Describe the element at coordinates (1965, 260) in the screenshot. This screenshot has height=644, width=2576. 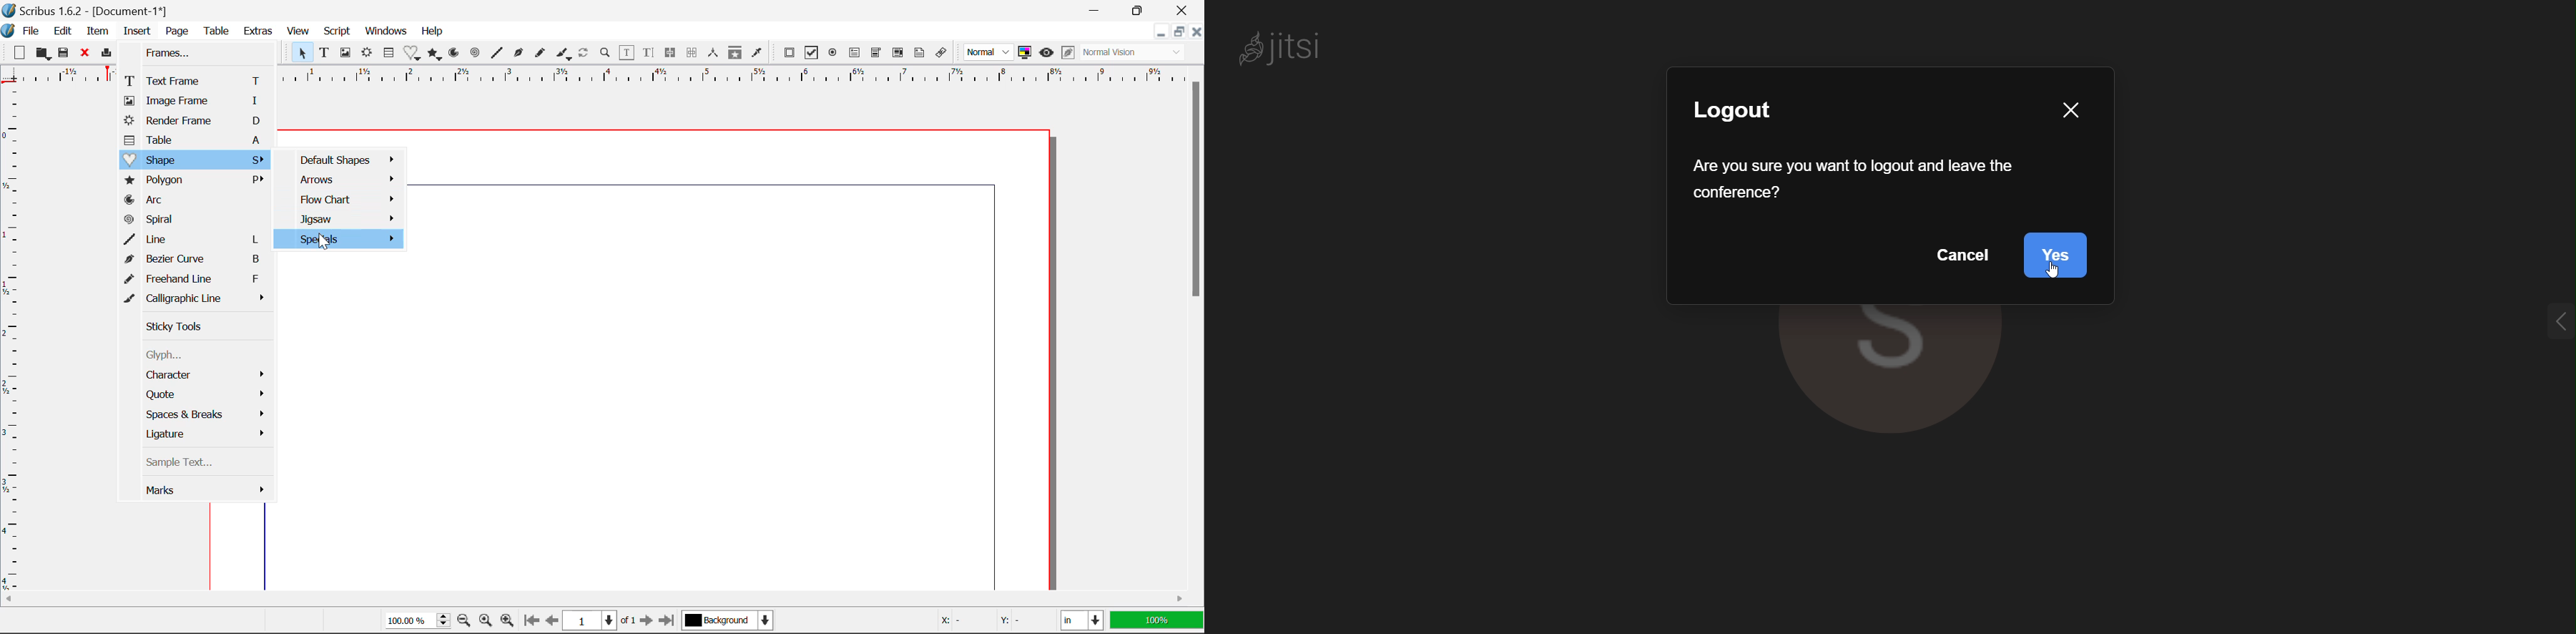
I see `cancel` at that location.